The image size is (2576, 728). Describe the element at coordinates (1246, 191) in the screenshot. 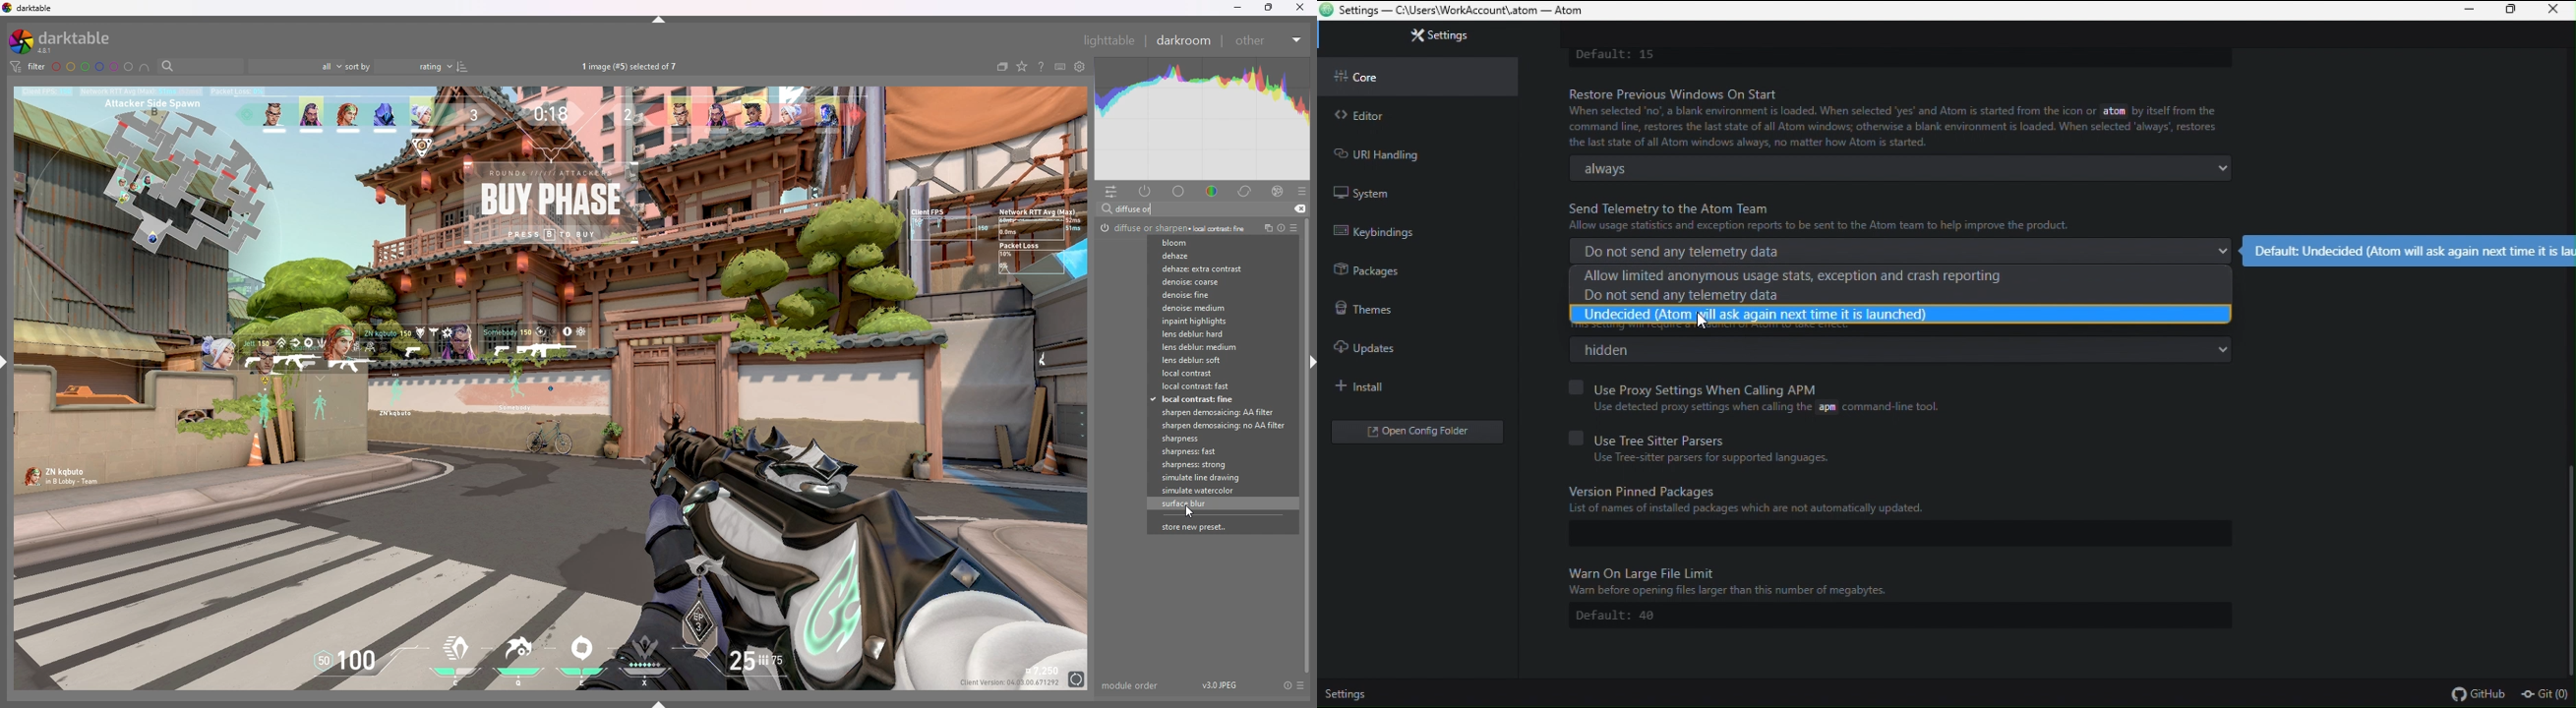

I see `correct` at that location.